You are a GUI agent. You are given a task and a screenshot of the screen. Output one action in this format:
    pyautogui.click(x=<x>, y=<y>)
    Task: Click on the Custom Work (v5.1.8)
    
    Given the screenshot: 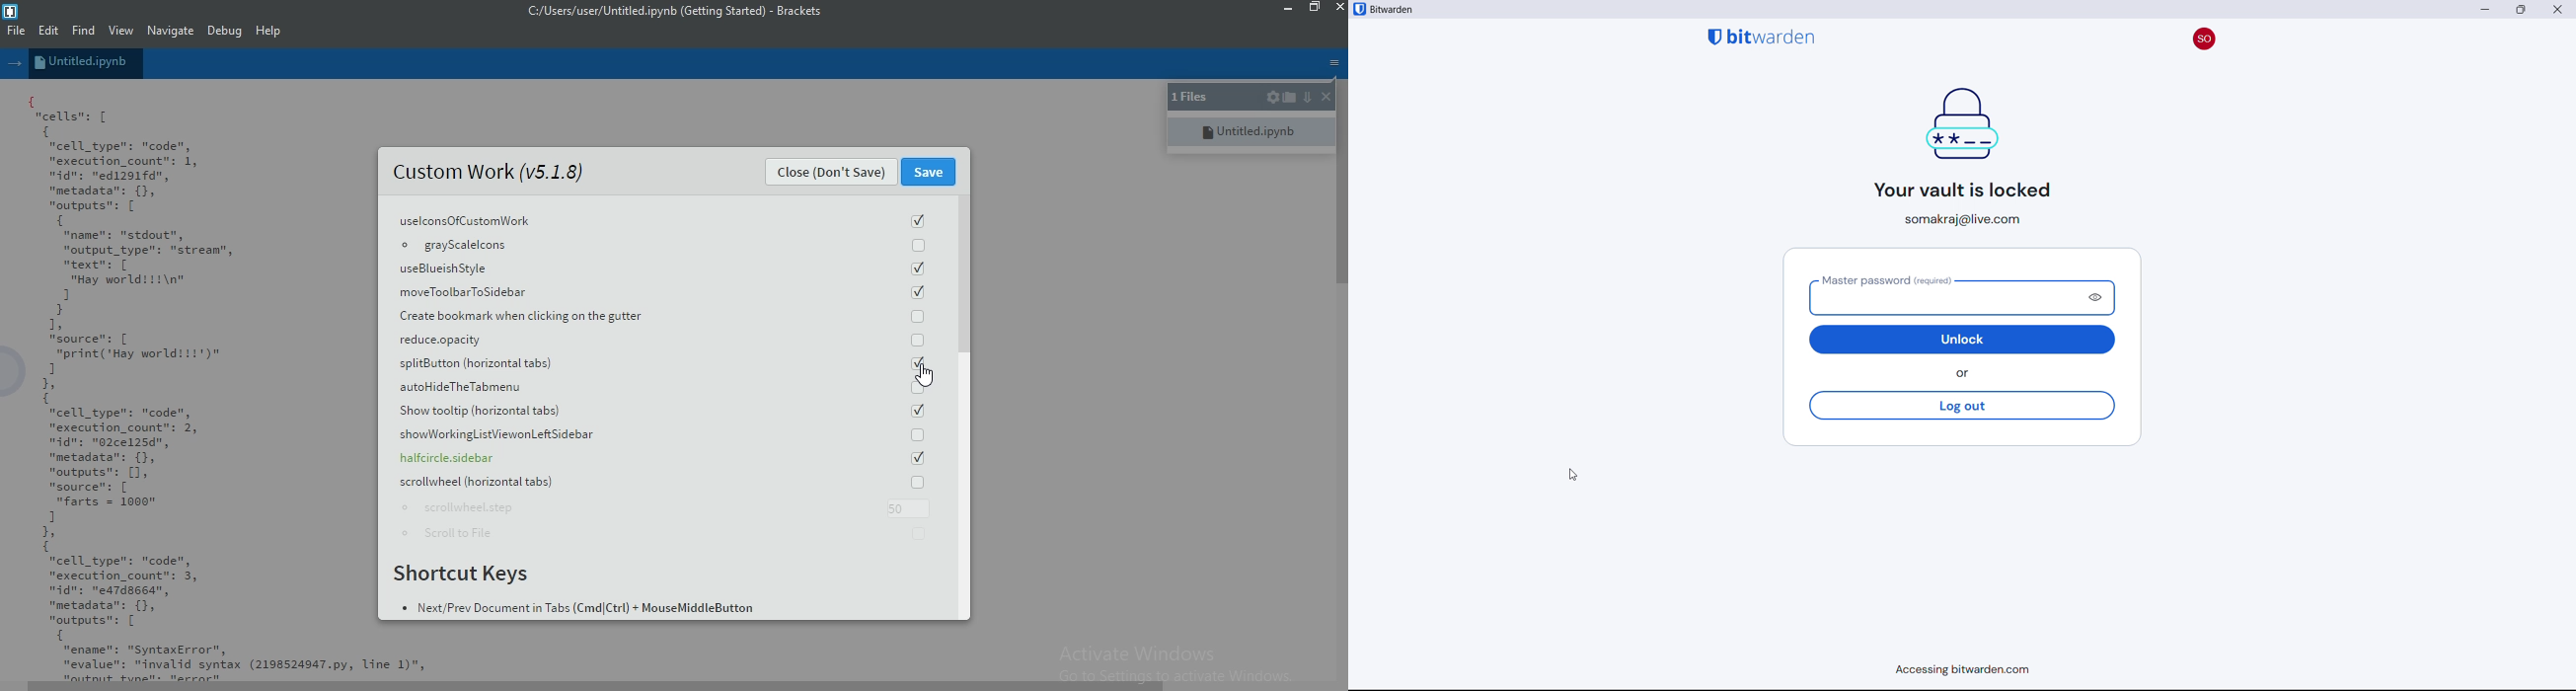 What is the action you would take?
    pyautogui.click(x=499, y=169)
    